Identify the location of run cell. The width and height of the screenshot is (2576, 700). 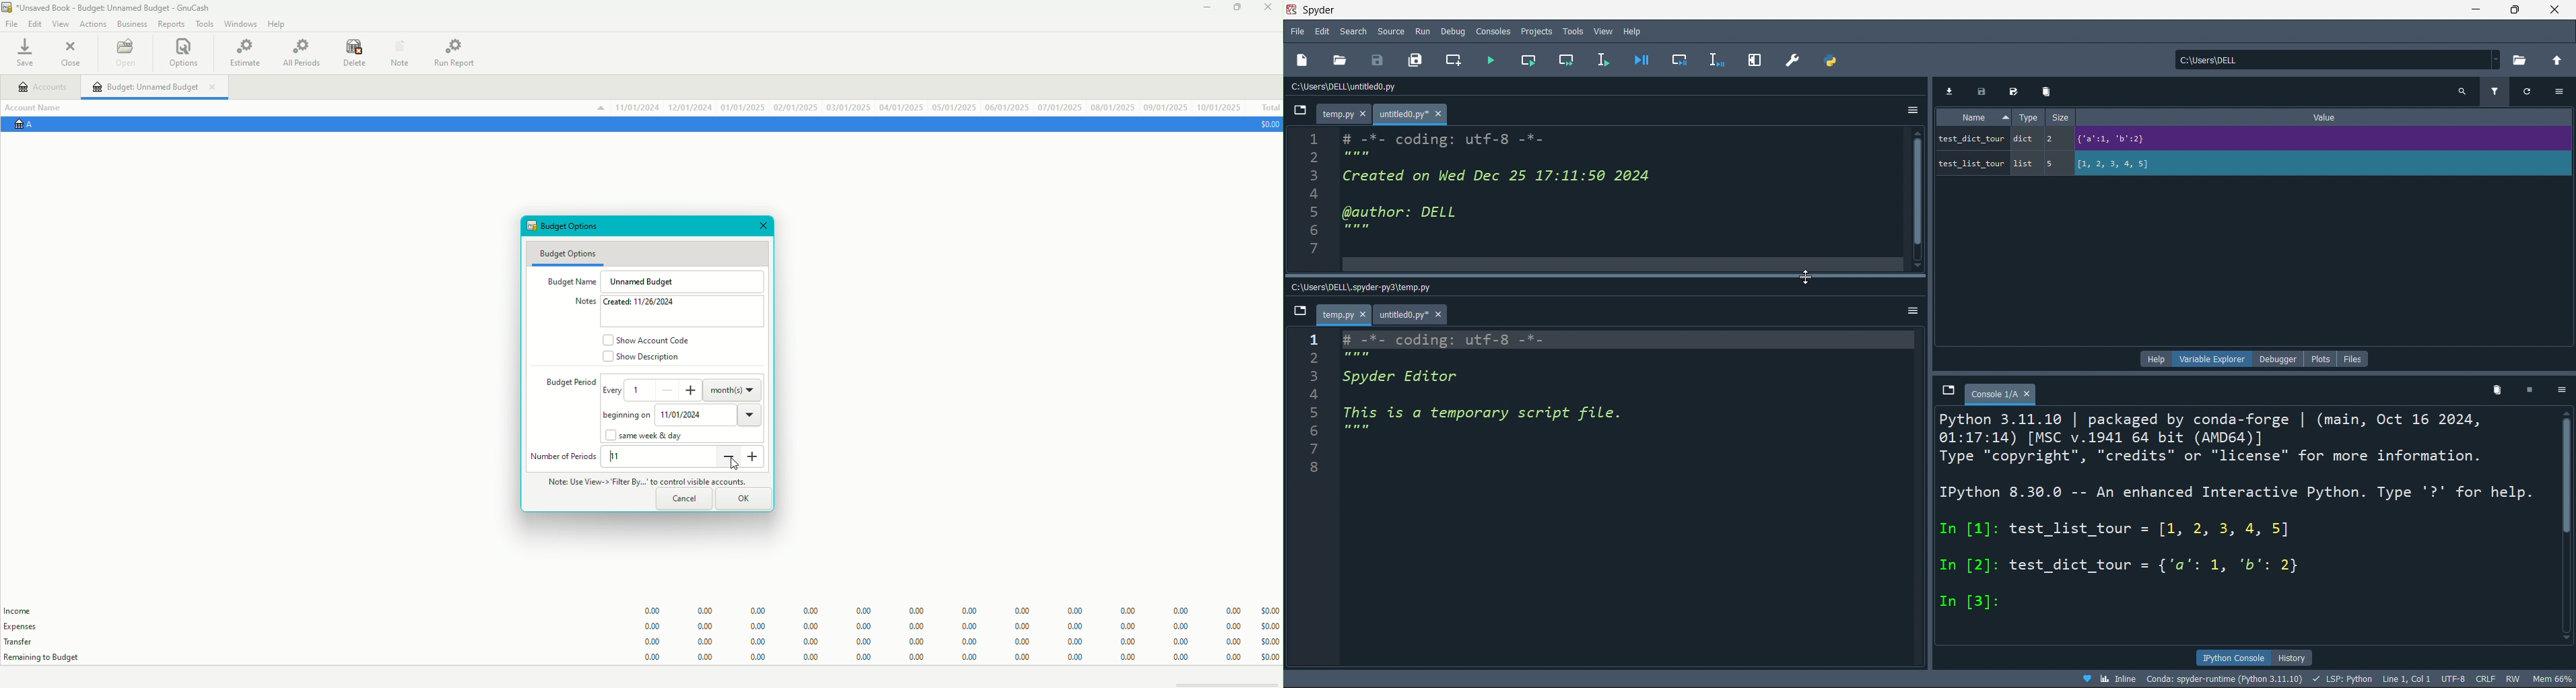
(1529, 61).